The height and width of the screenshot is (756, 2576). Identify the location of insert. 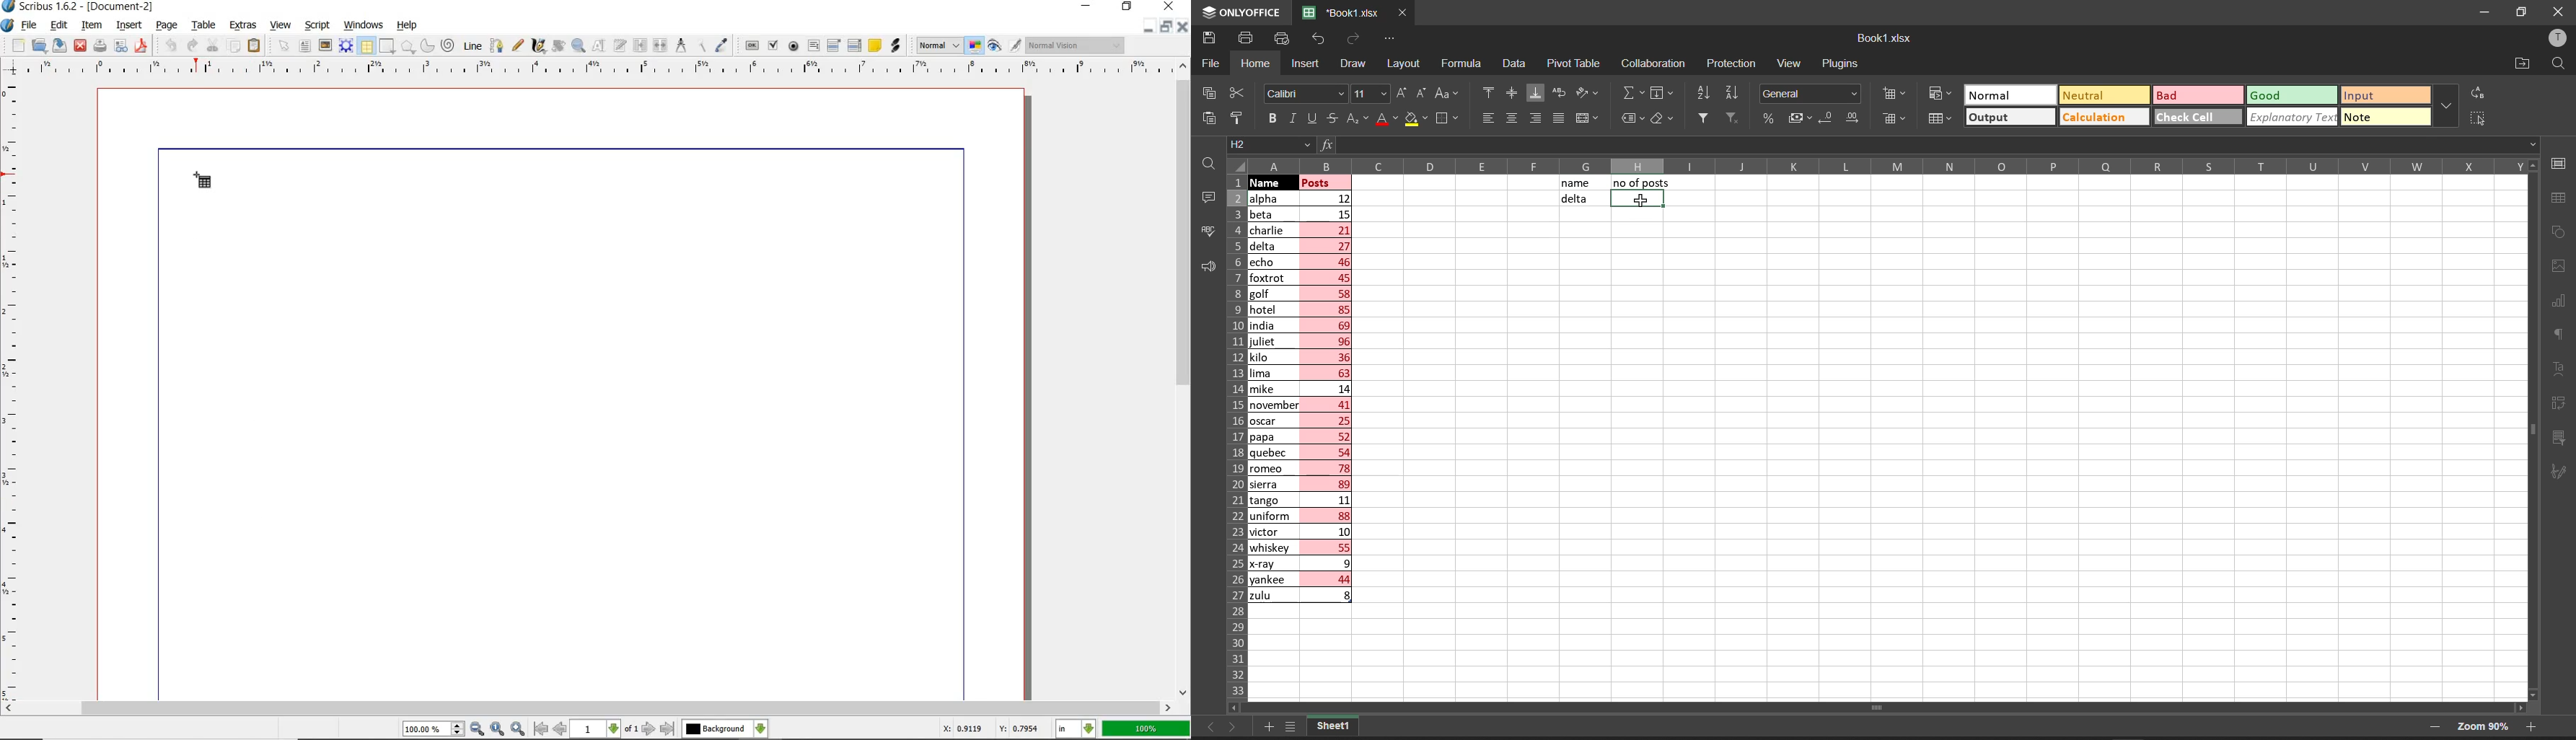
(1304, 64).